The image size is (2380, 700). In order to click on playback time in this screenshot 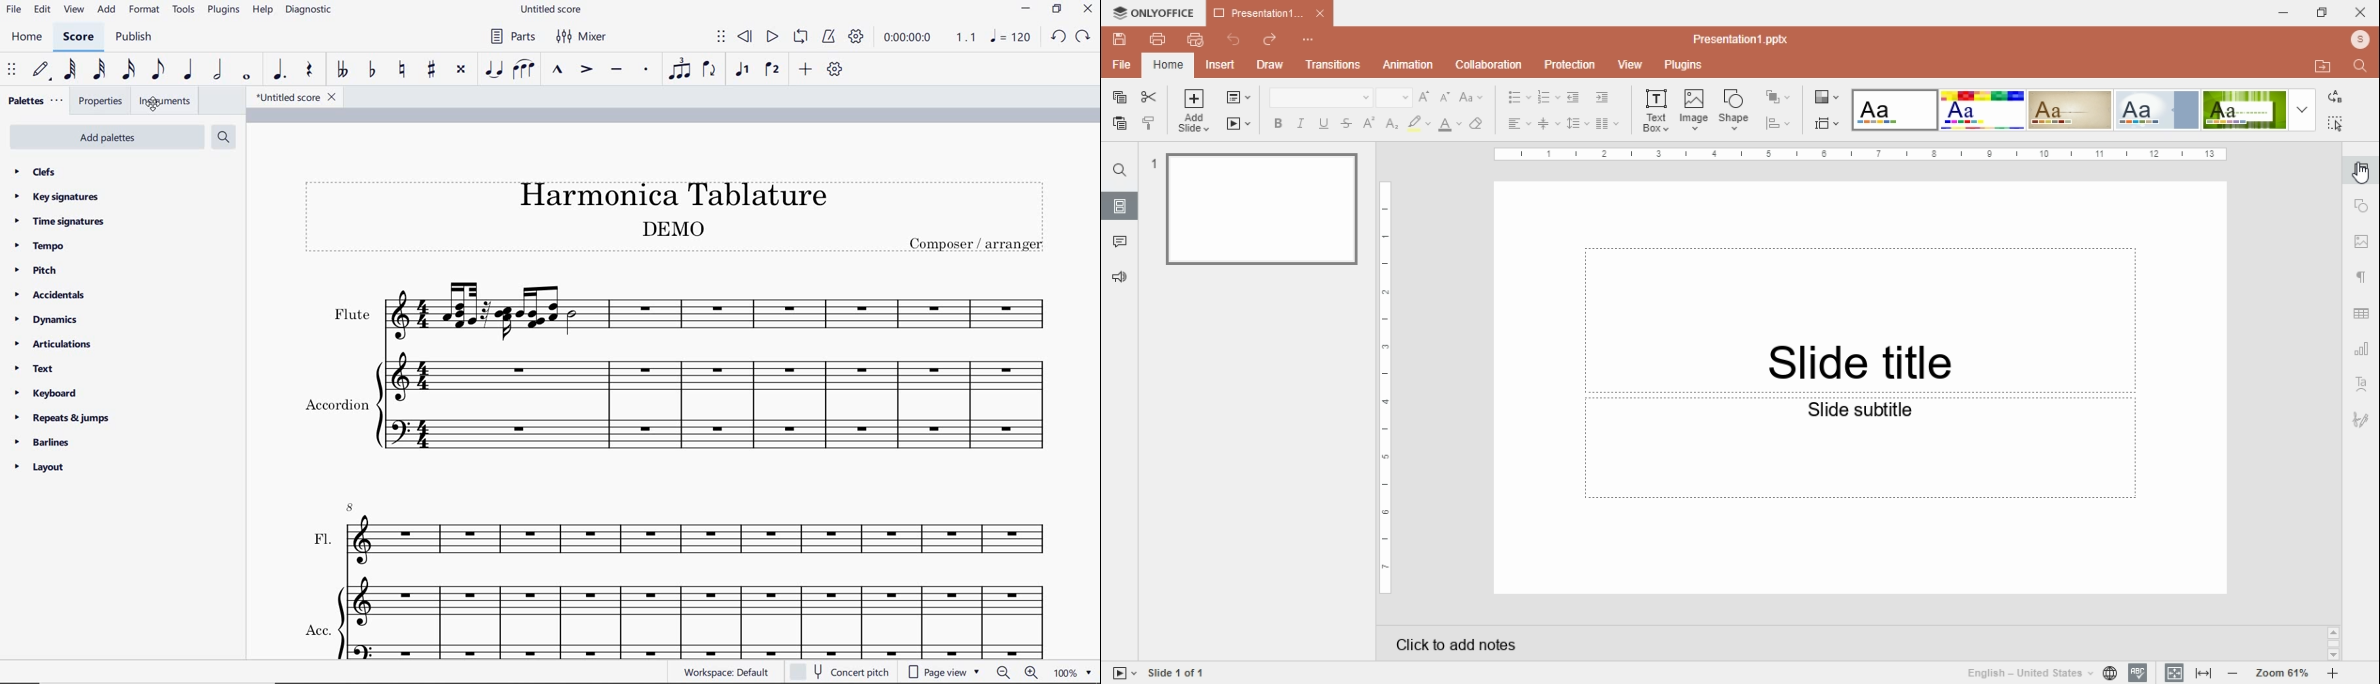, I will do `click(911, 39)`.